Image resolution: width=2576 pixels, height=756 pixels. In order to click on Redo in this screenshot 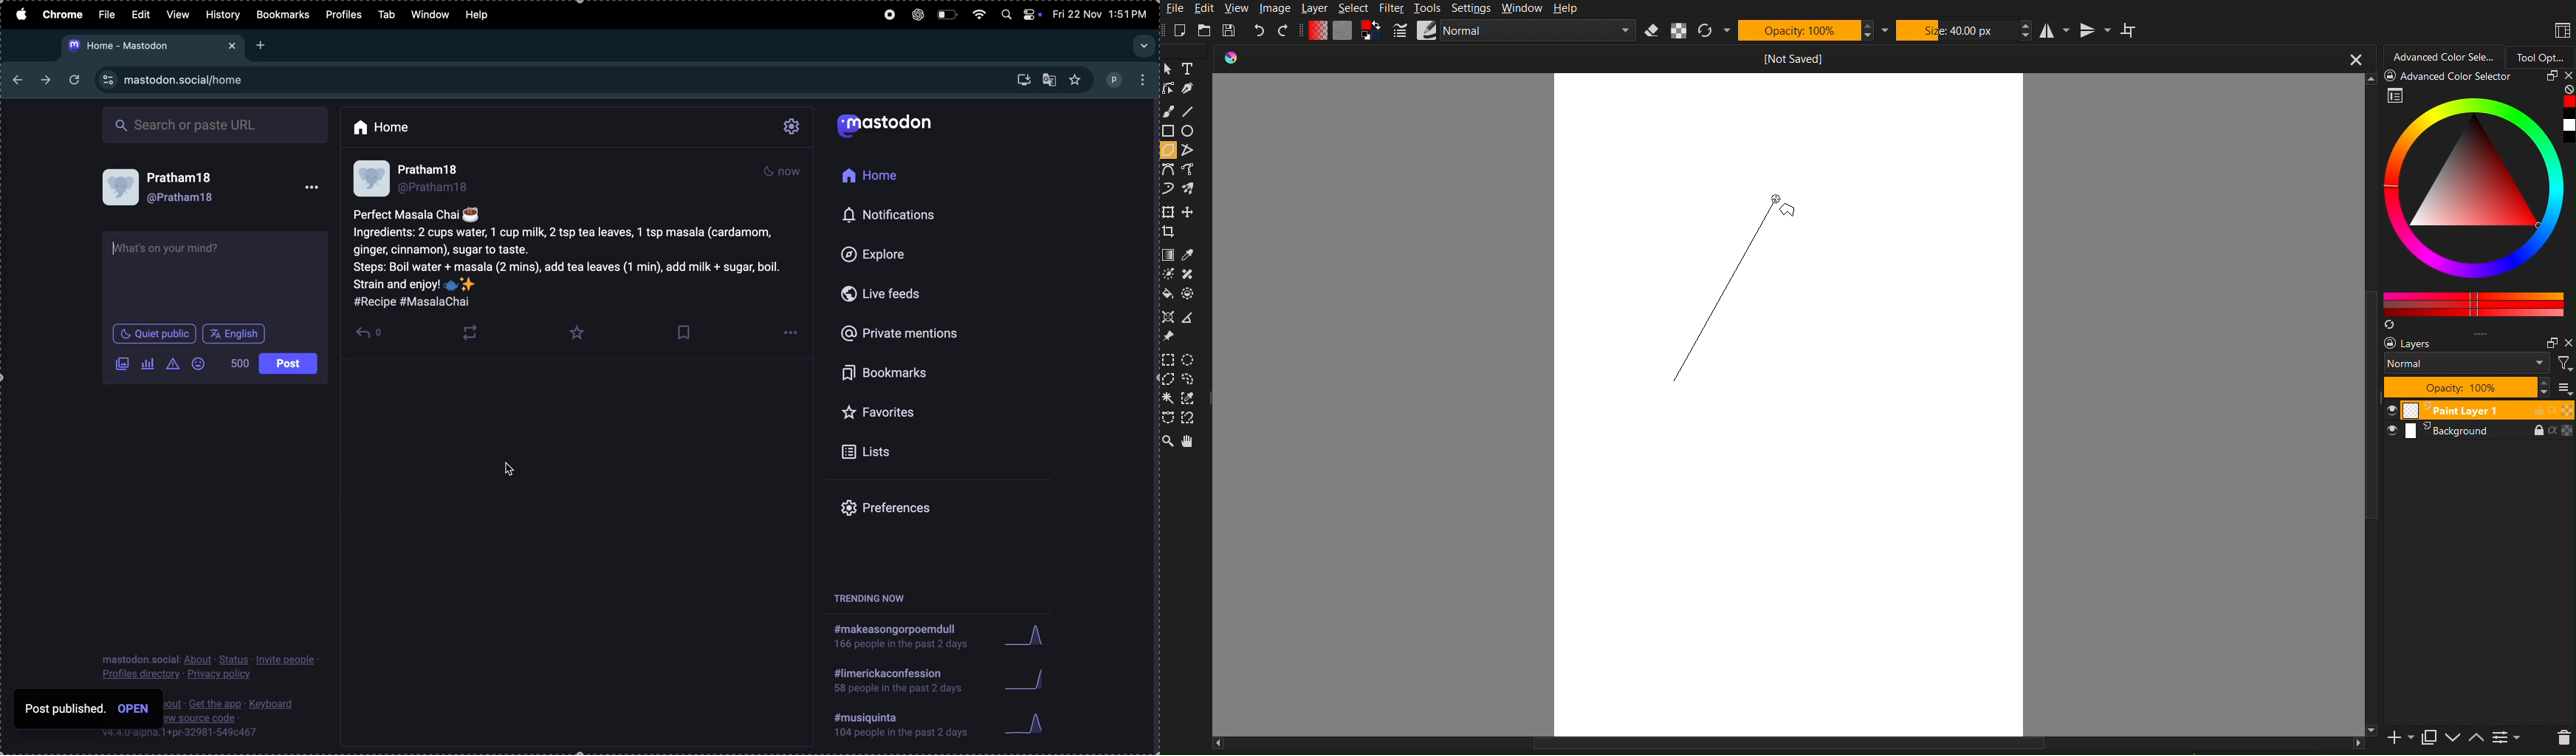, I will do `click(1283, 30)`.